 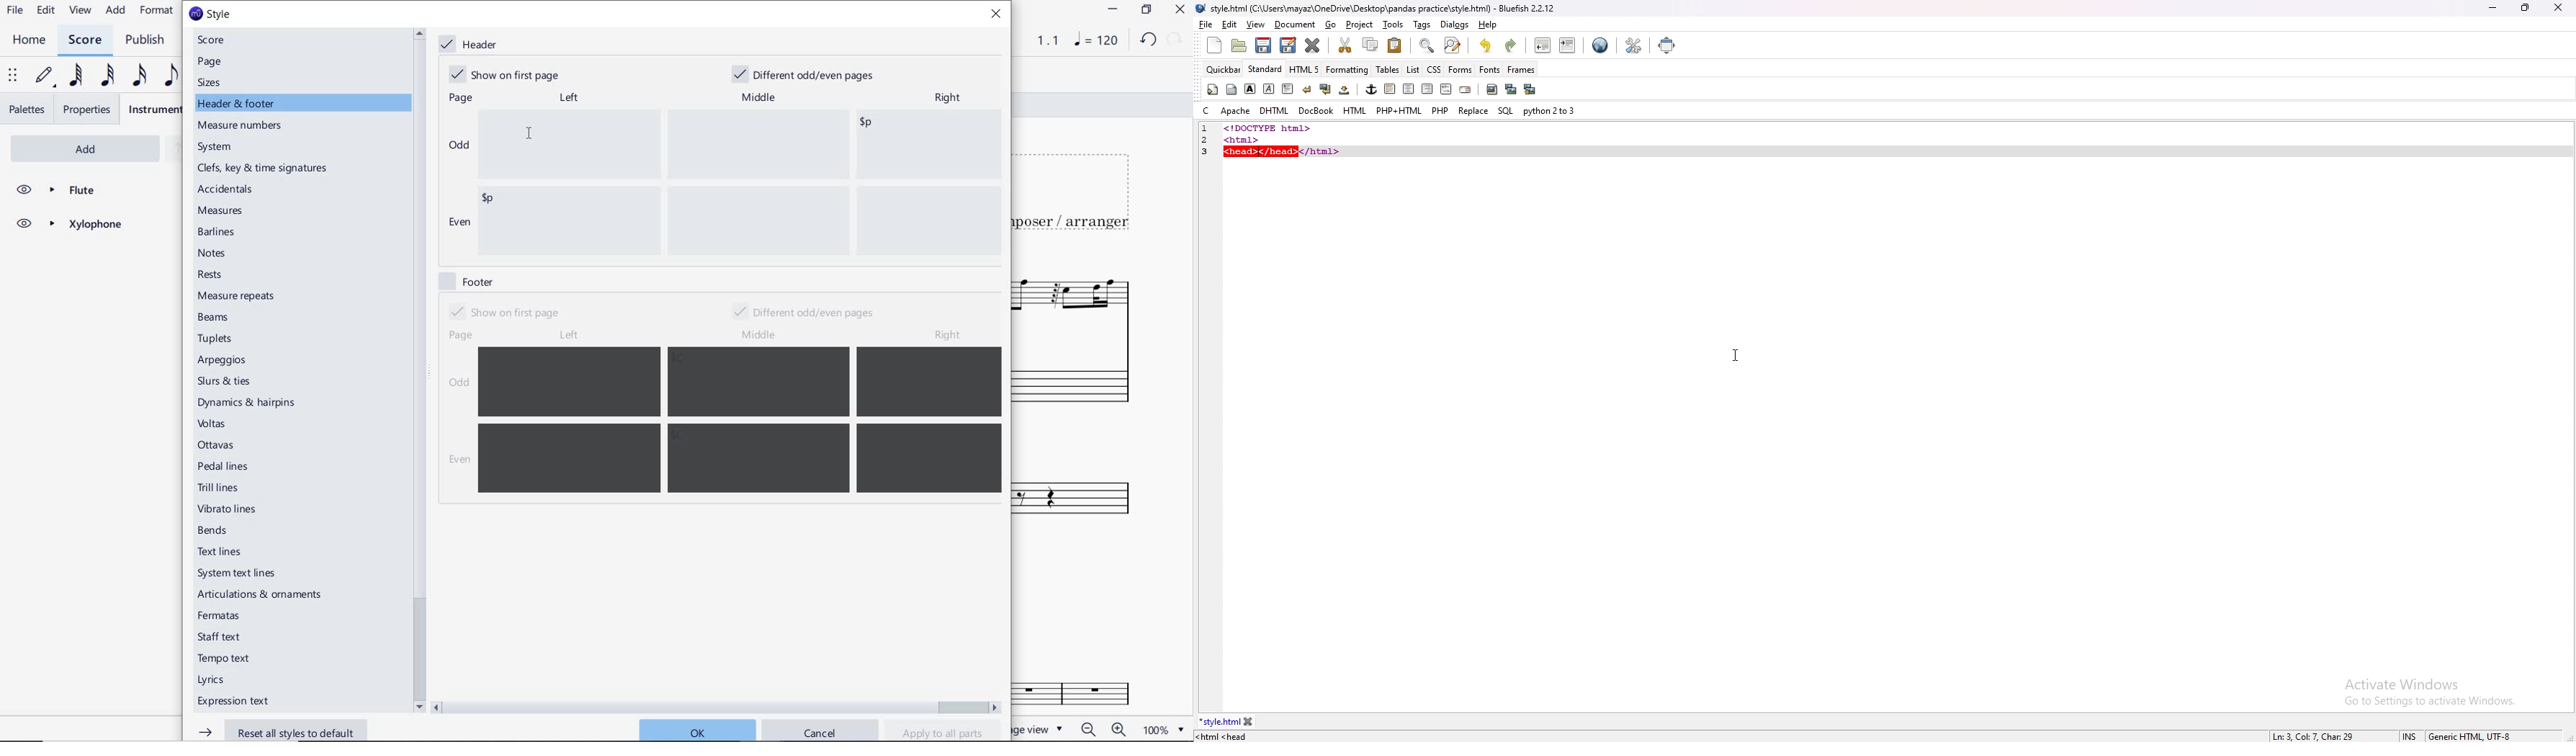 I want to click on measures, so click(x=222, y=212).